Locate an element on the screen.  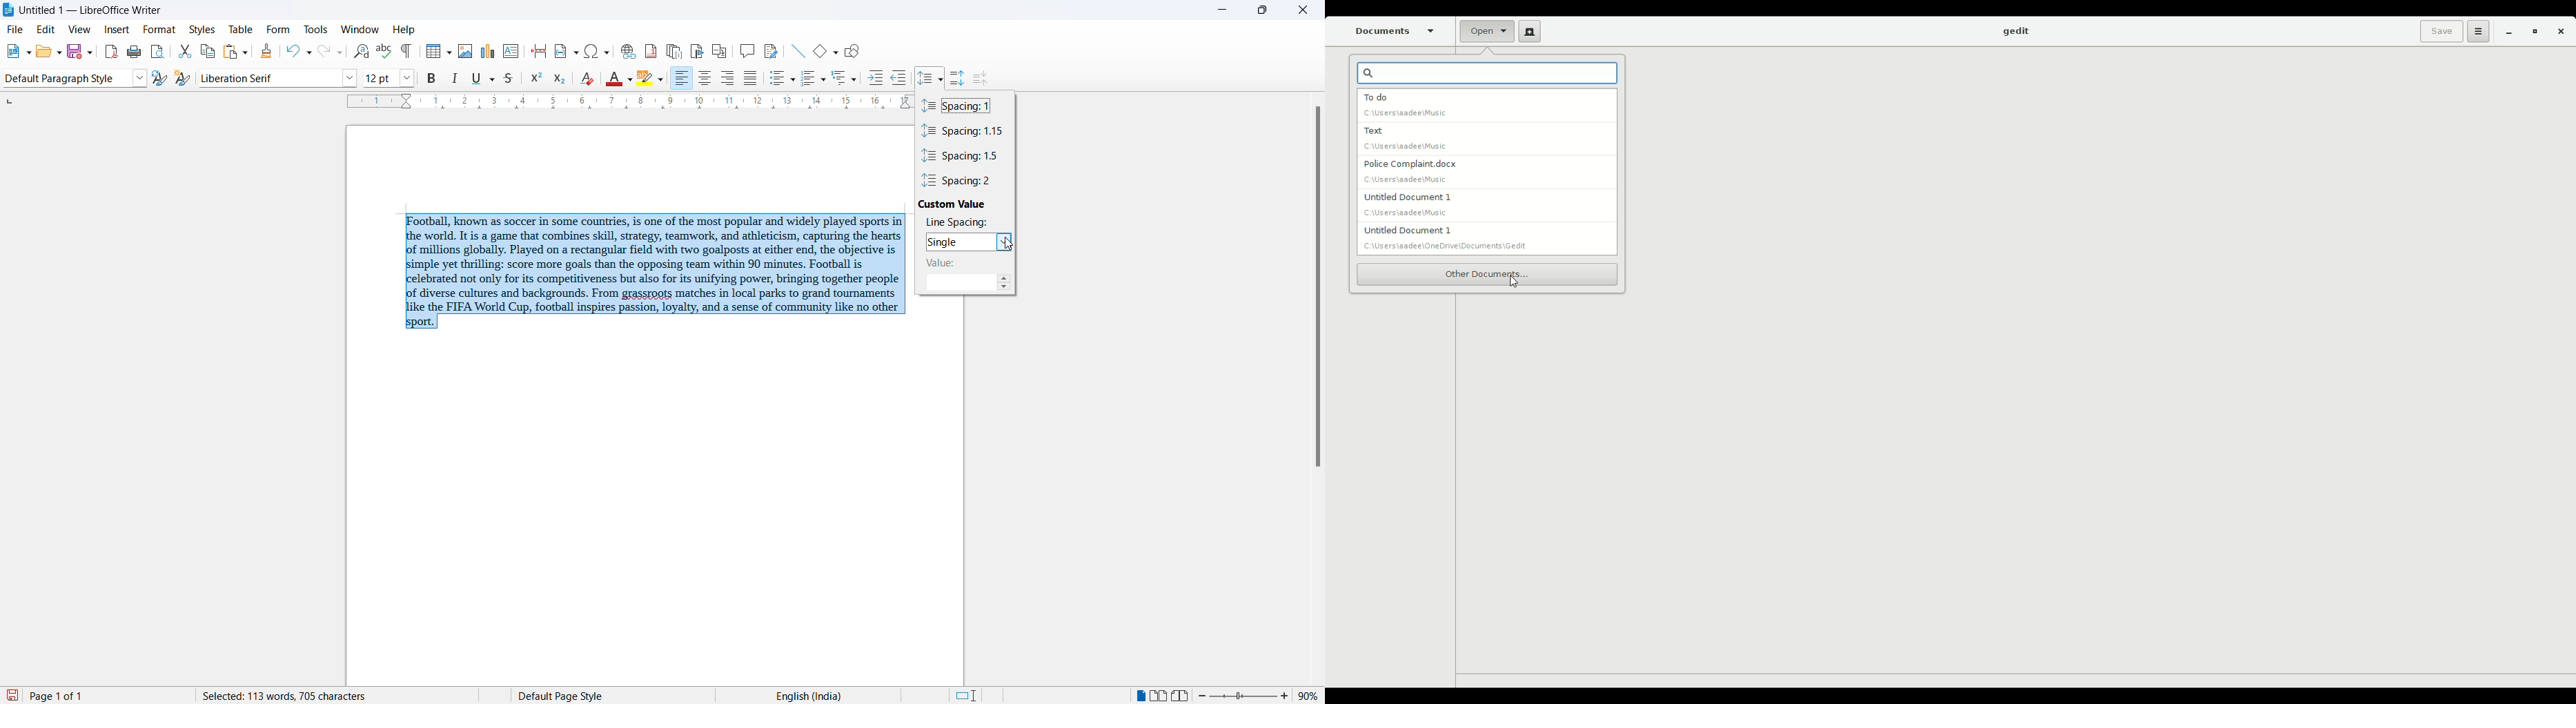
outline format  is located at coordinates (837, 79).